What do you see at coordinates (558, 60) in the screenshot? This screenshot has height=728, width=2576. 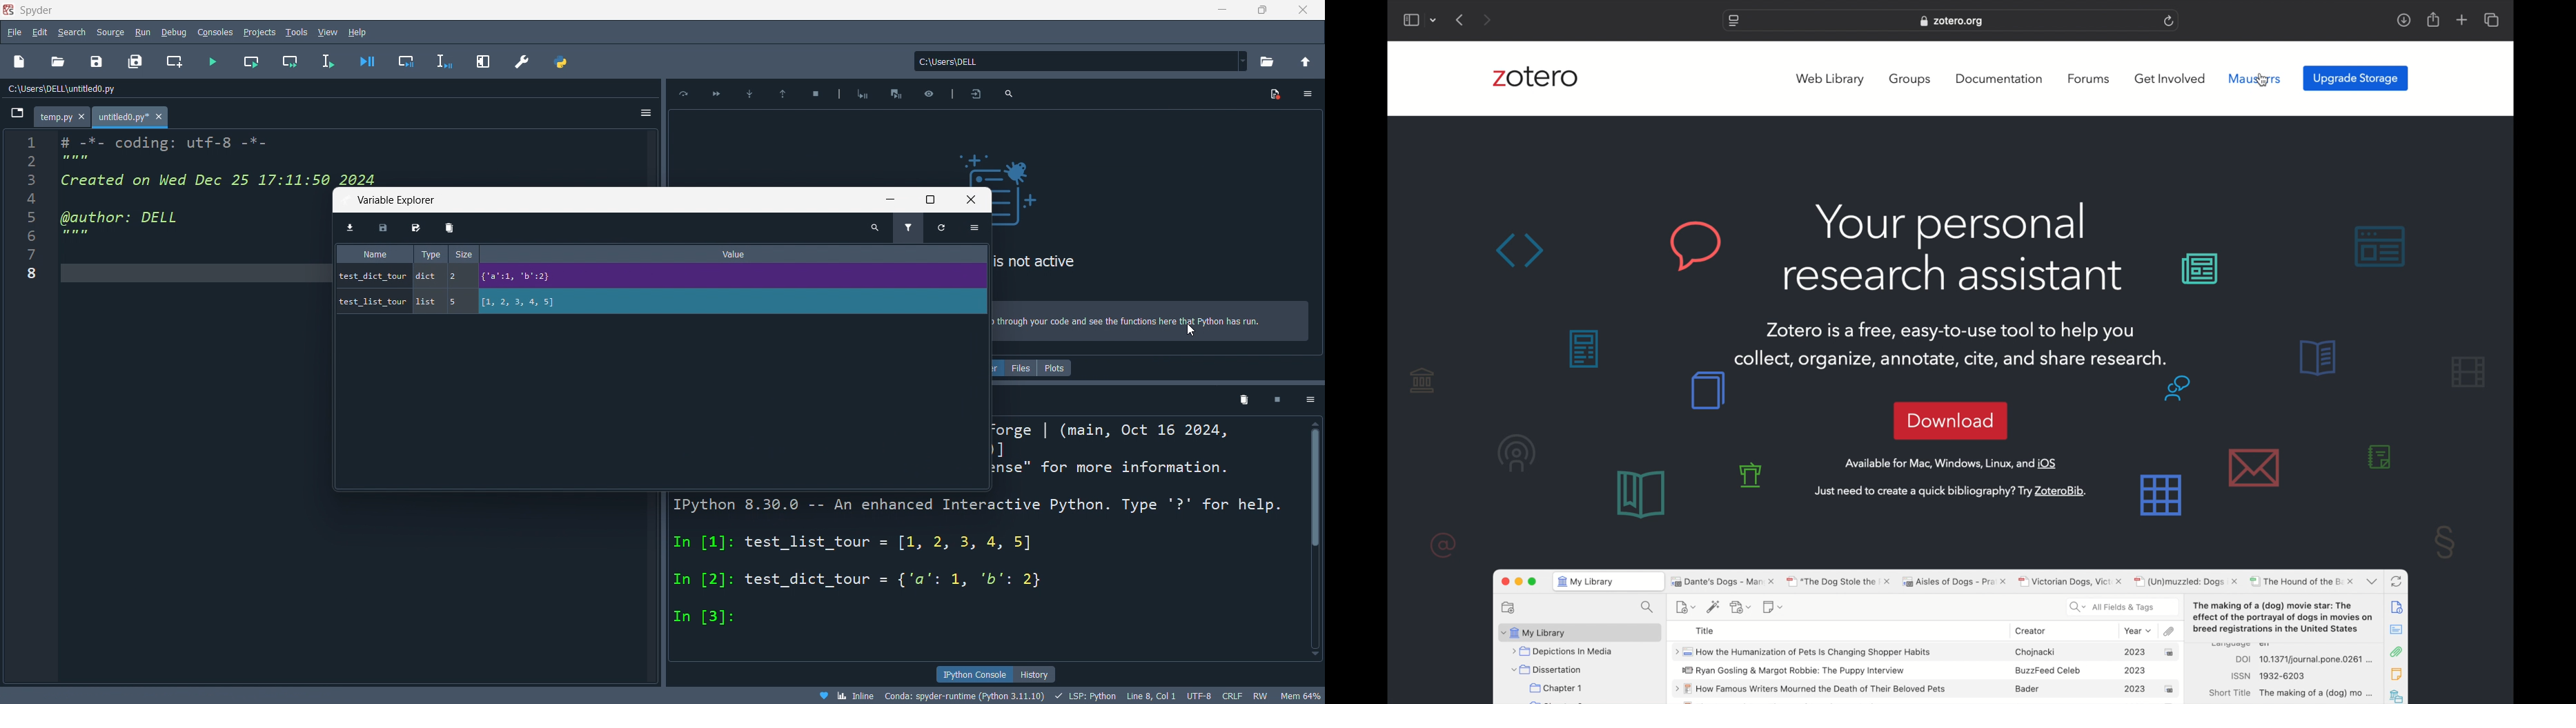 I see `python file manager` at bounding box center [558, 60].